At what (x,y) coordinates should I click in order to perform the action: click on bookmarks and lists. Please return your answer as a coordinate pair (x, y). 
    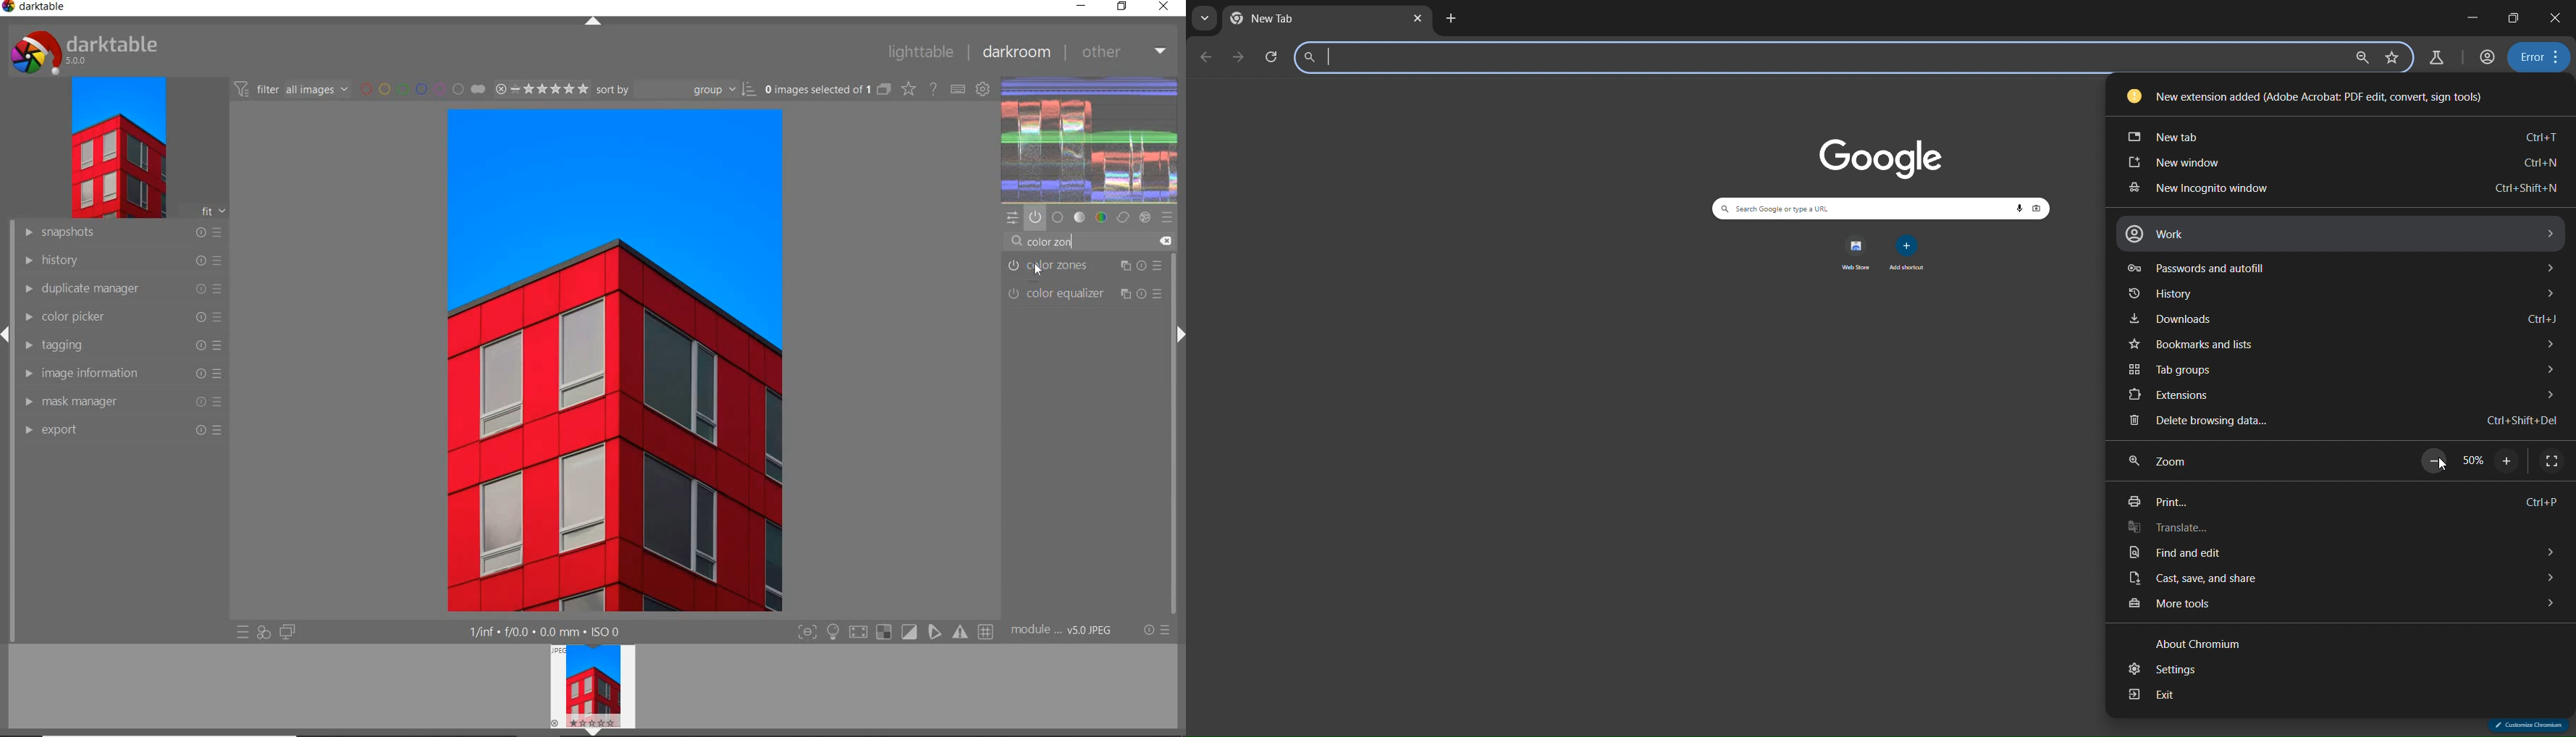
    Looking at the image, I should click on (2341, 344).